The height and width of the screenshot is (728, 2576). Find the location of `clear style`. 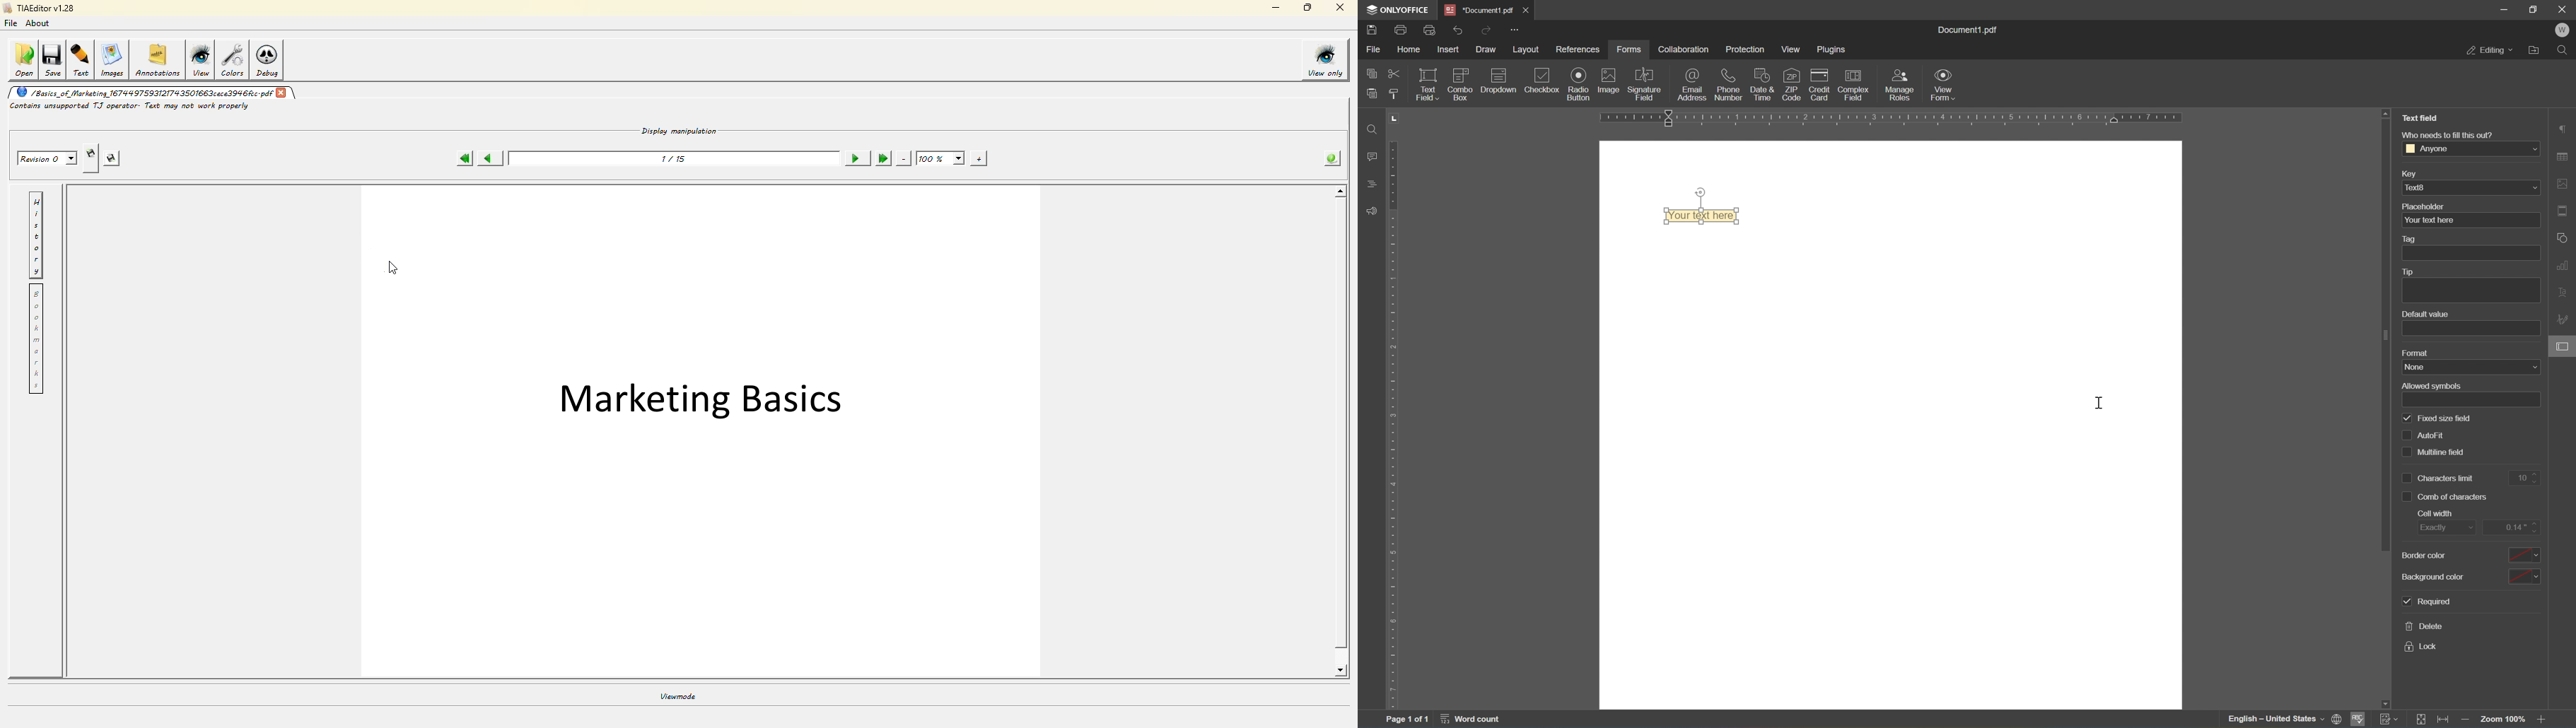

clear style is located at coordinates (1395, 95).